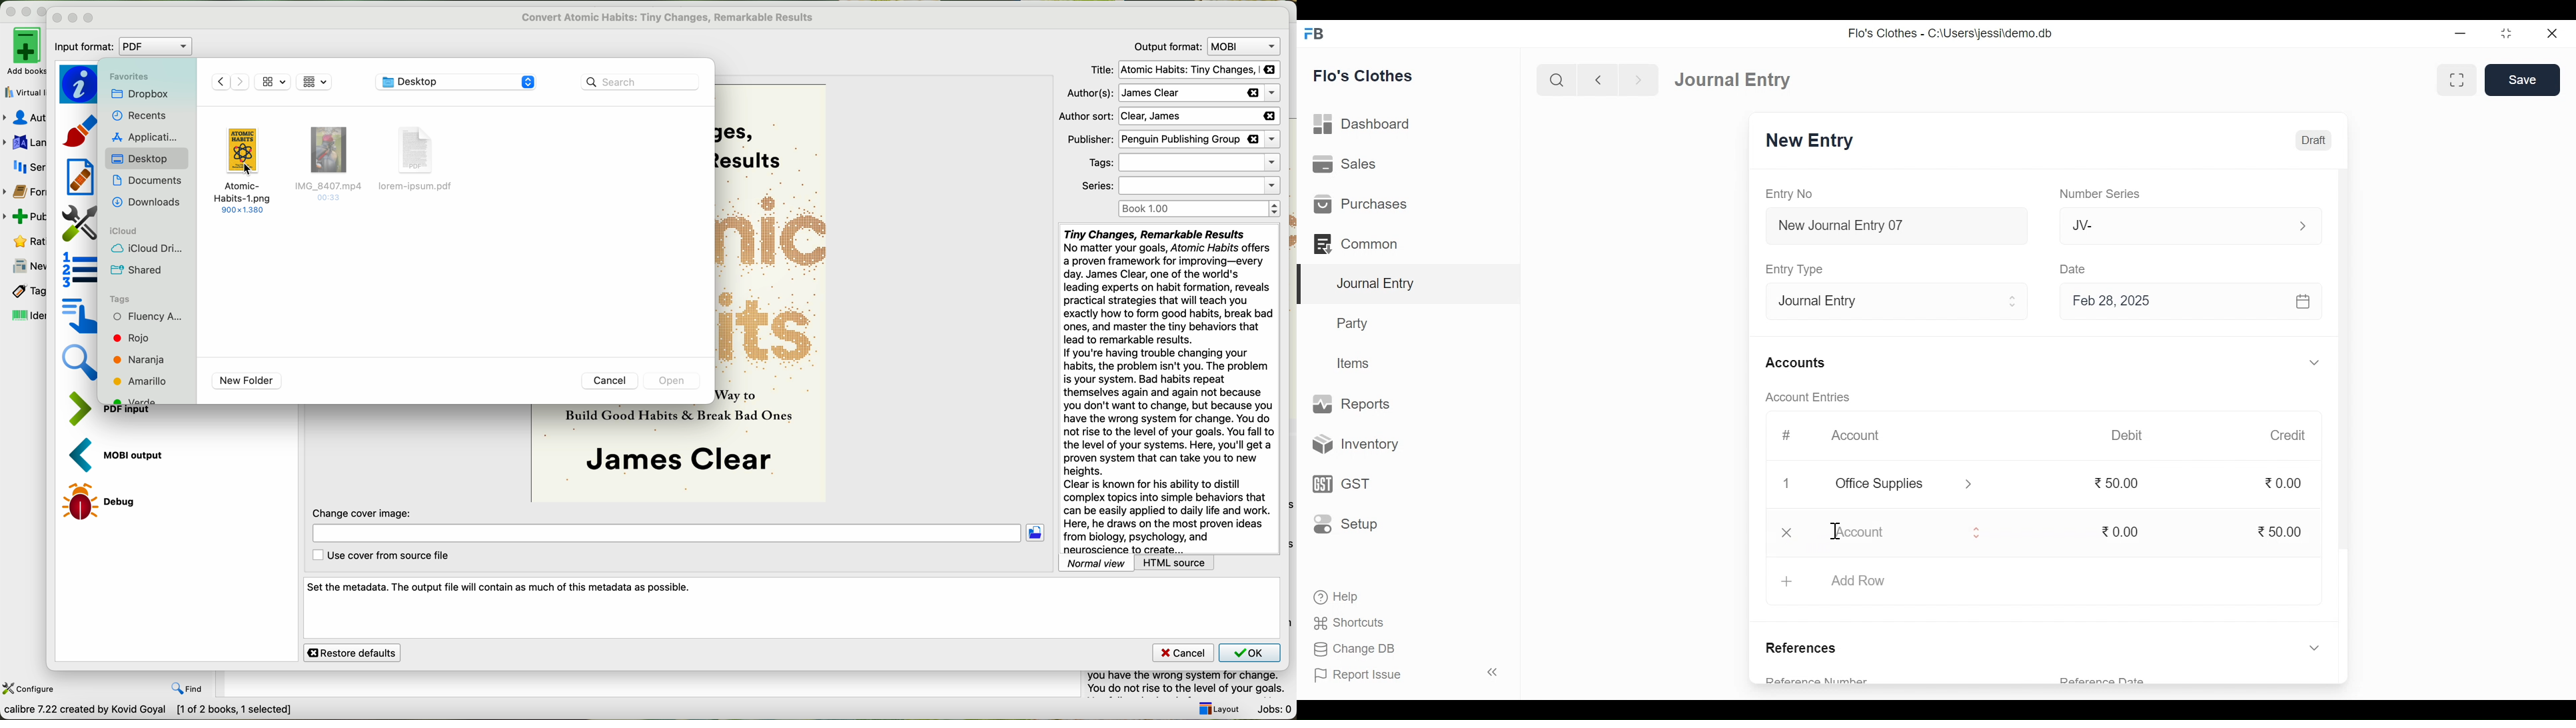  Describe the element at coordinates (230, 82) in the screenshot. I see `navigate arrows` at that location.